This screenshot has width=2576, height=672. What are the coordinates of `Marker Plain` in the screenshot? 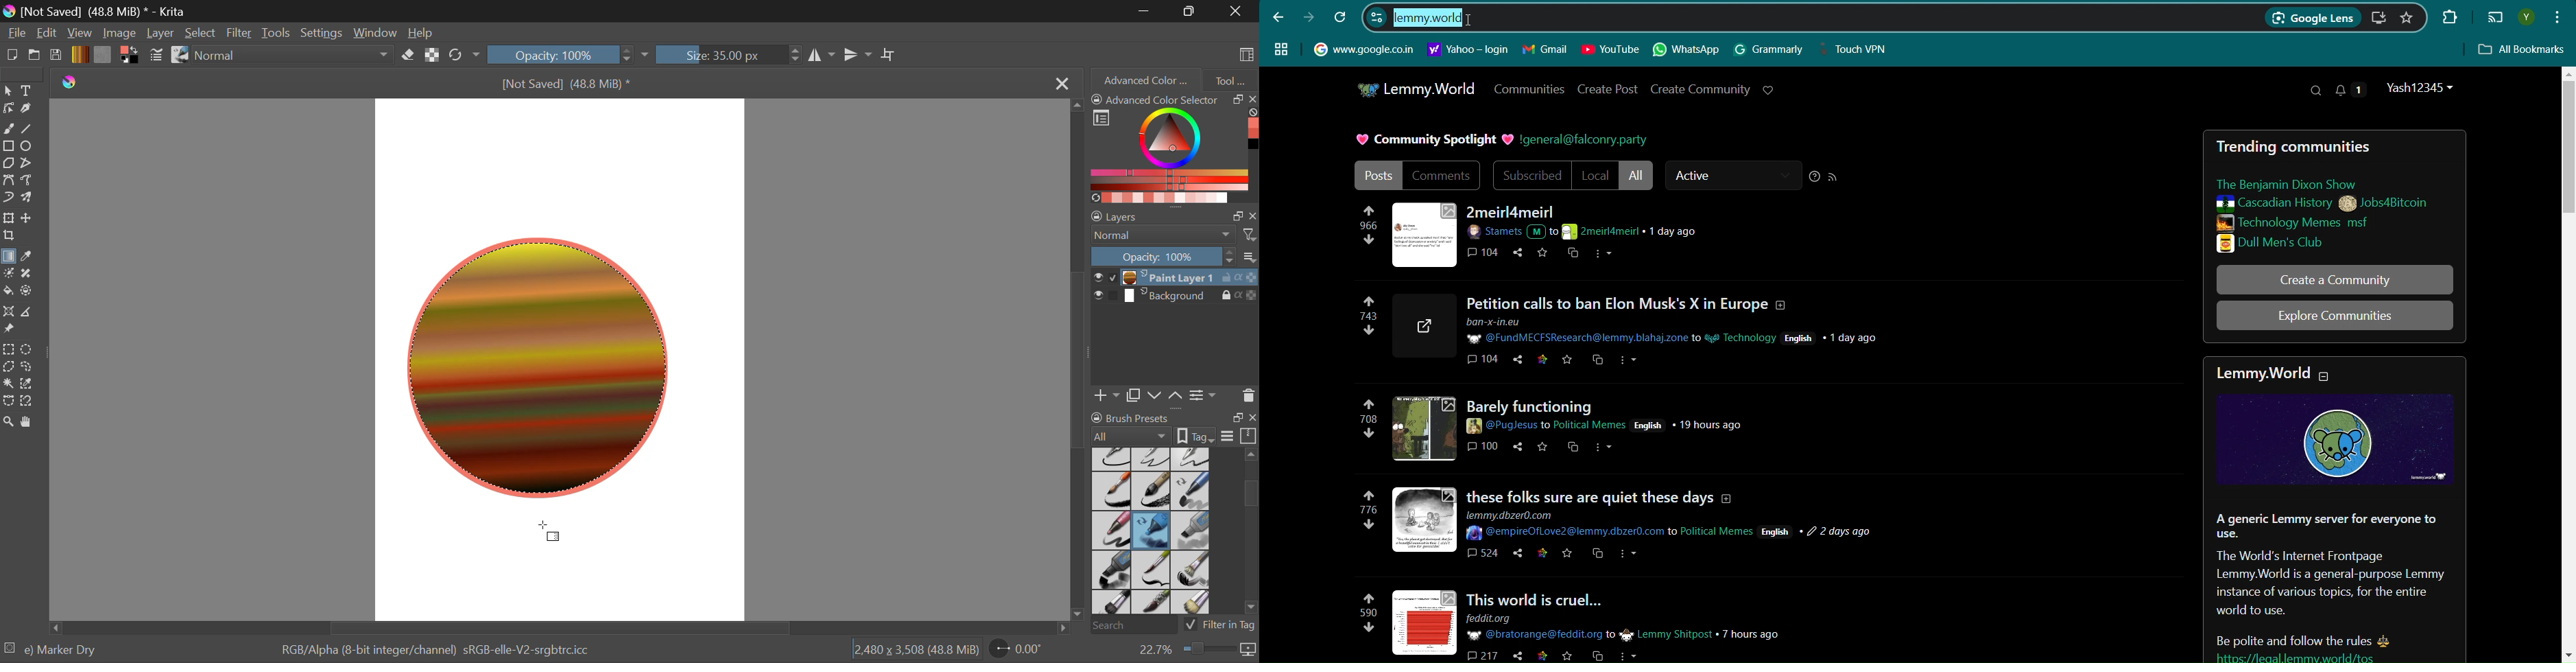 It's located at (1111, 570).